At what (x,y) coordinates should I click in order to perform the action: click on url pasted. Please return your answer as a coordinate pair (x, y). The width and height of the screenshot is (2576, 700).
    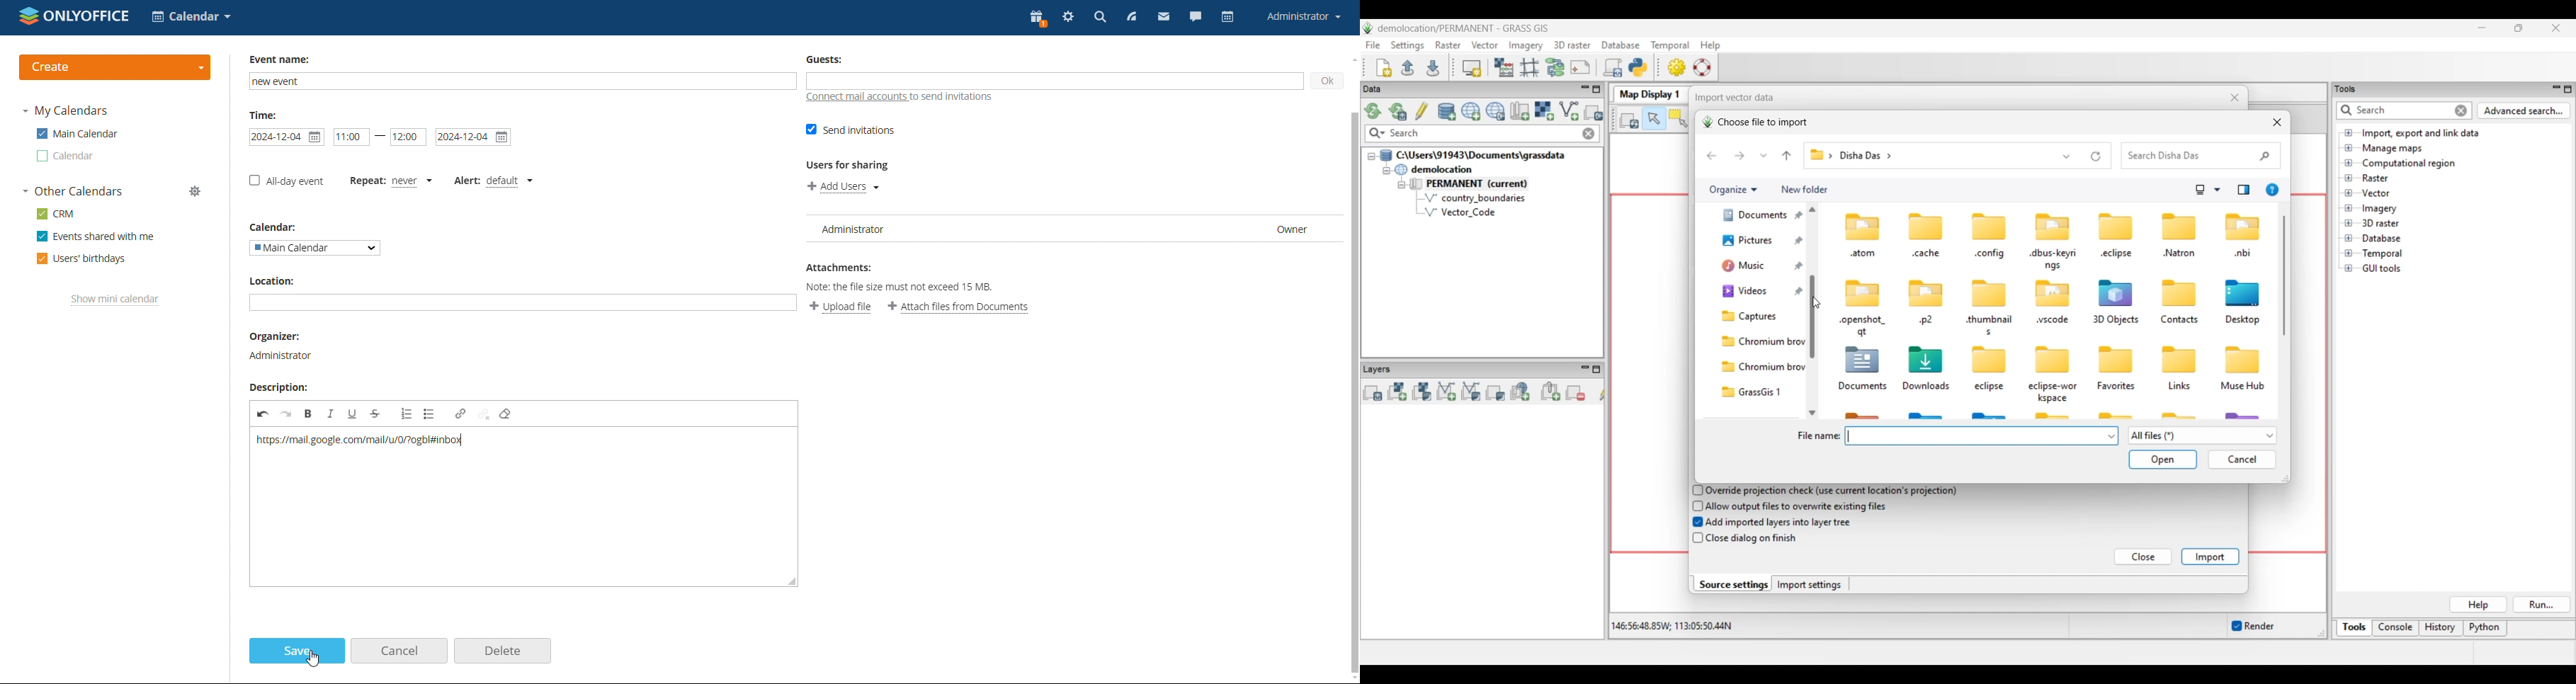
    Looking at the image, I should click on (360, 439).